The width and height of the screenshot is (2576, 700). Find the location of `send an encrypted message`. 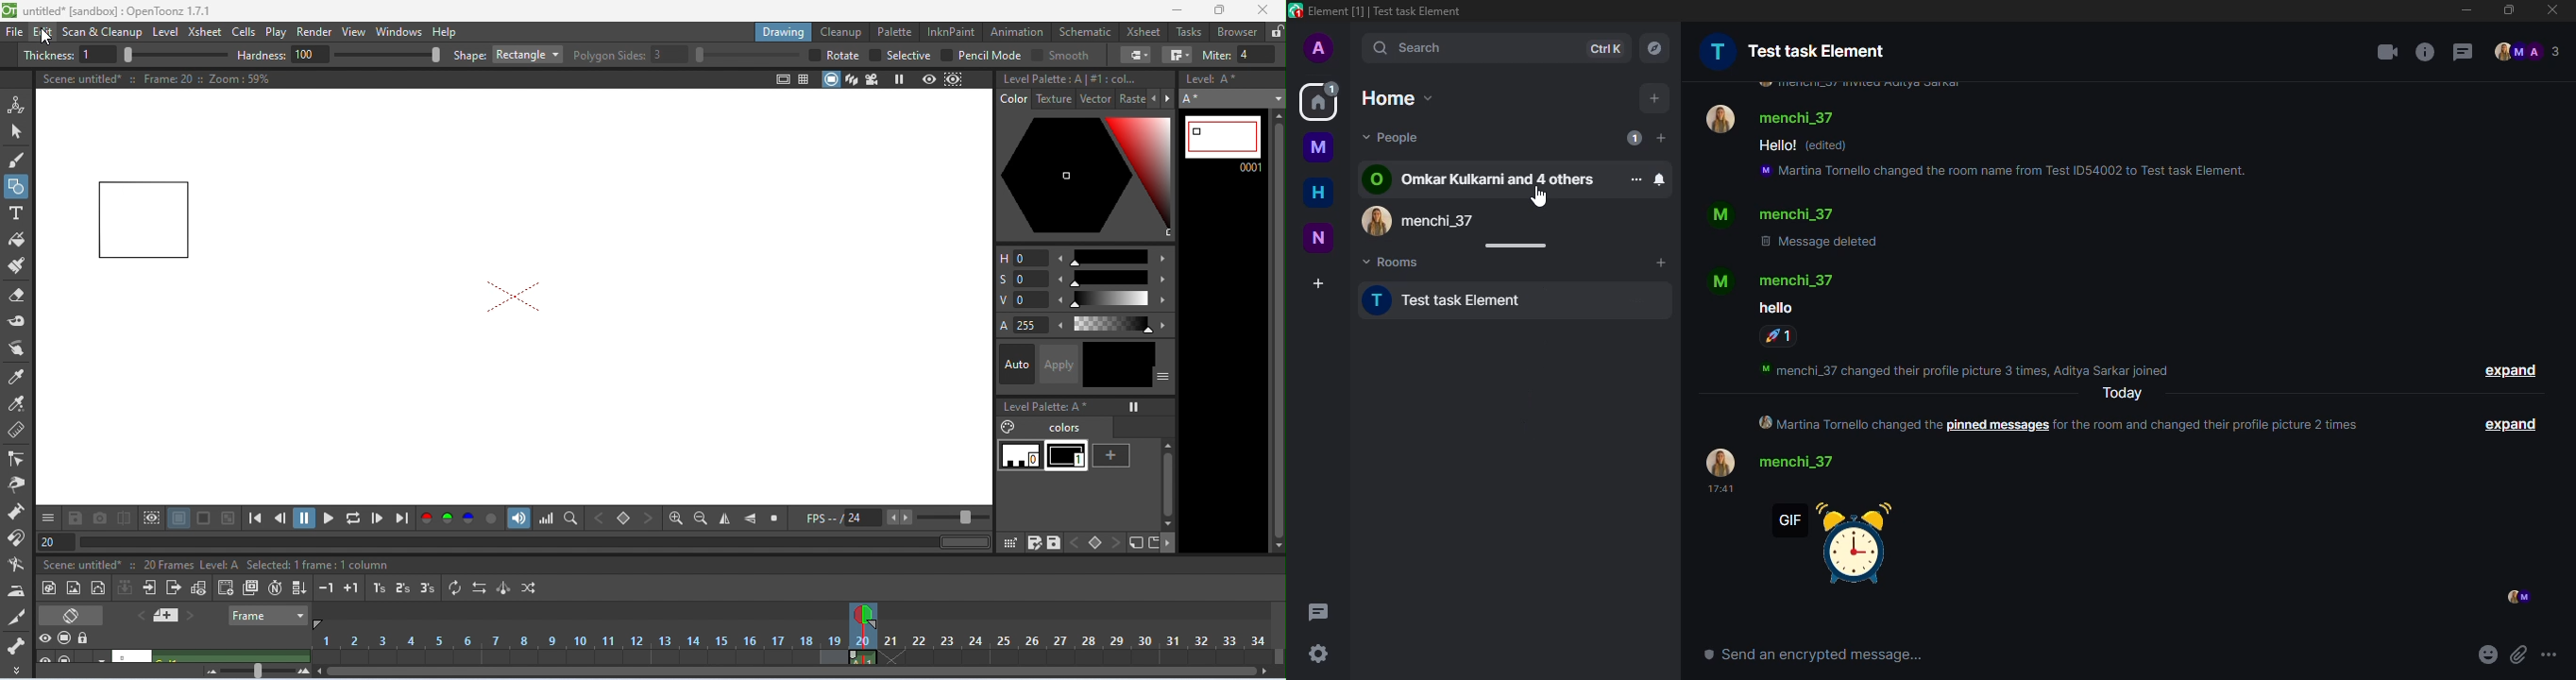

send an encrypted message is located at coordinates (1813, 654).